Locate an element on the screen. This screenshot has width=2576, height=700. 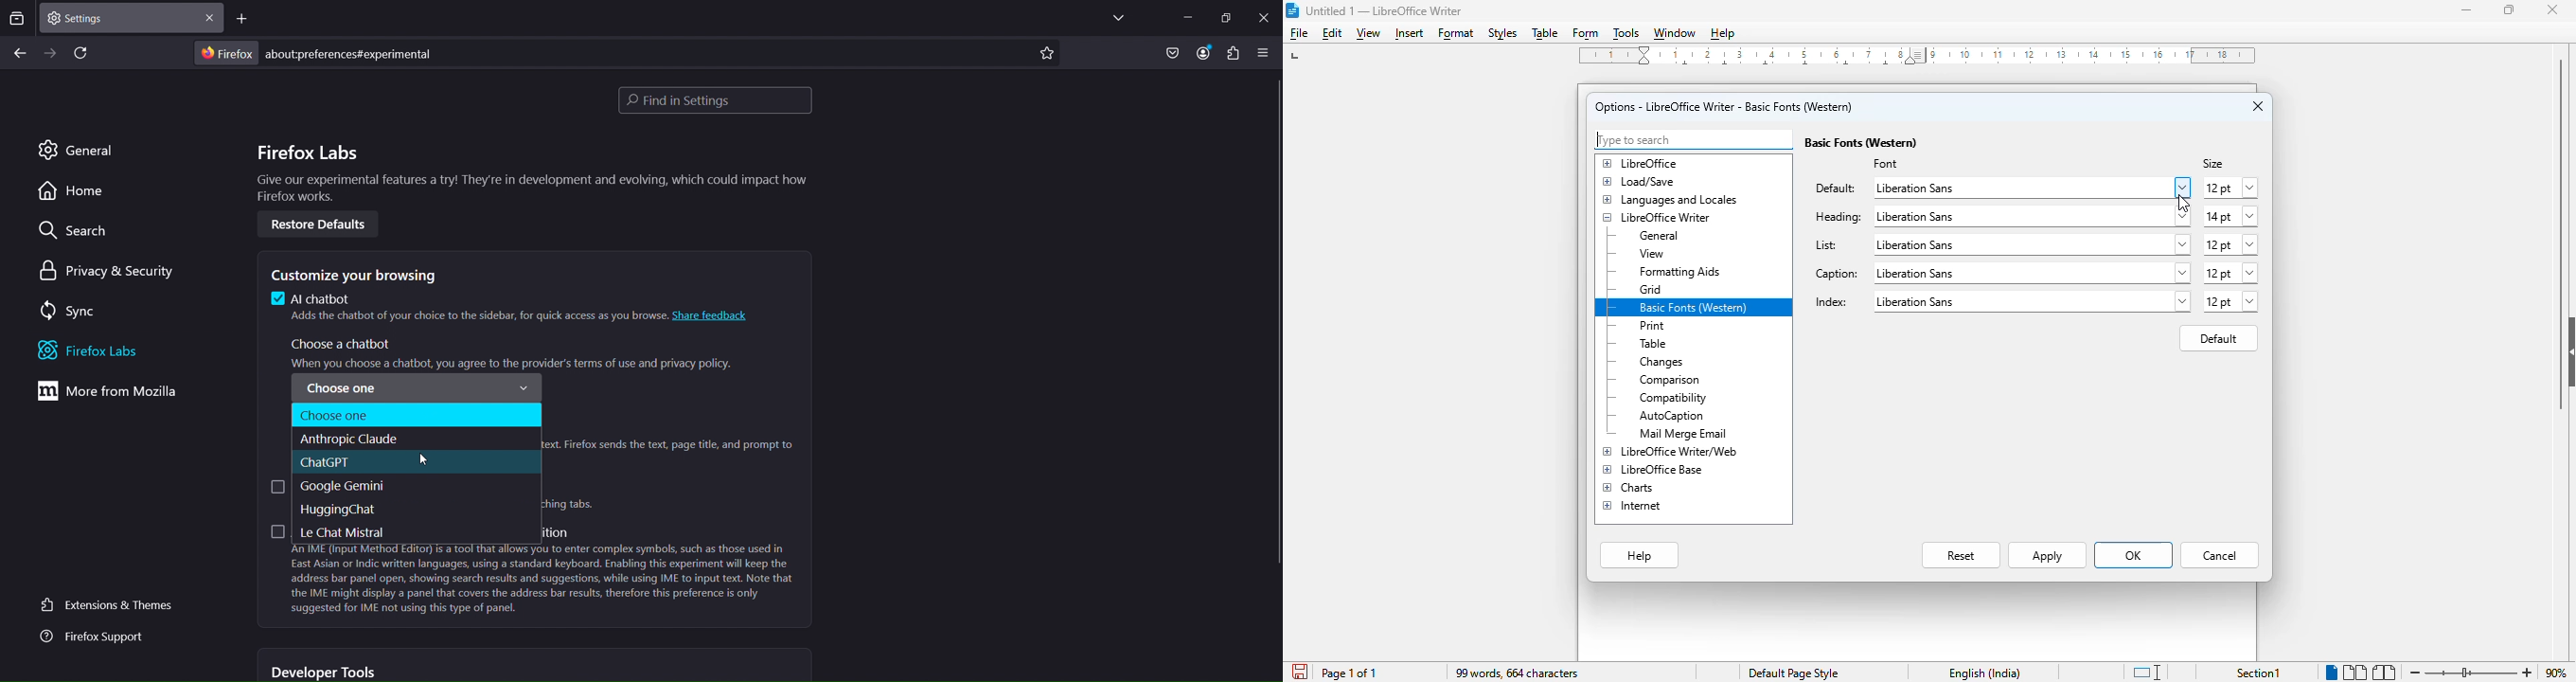
center tab is located at coordinates (1891, 67).